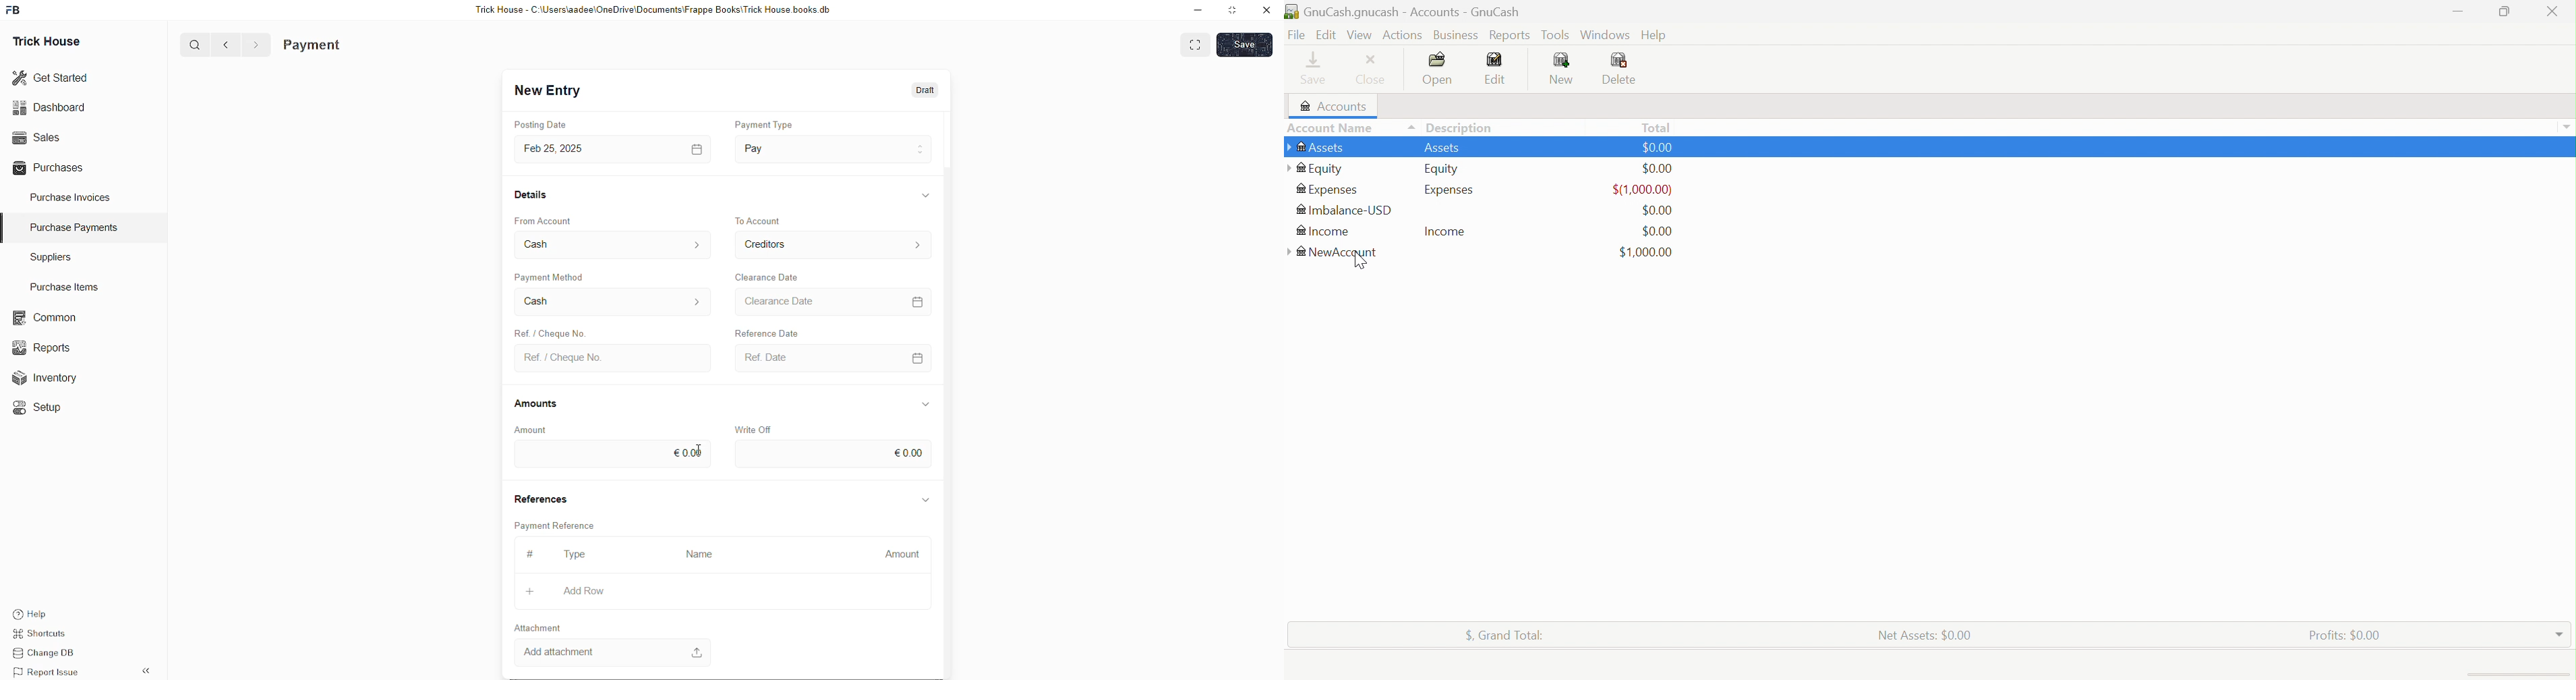 The width and height of the screenshot is (2576, 700). Describe the element at coordinates (1509, 635) in the screenshot. I see `$, Grand Total:` at that location.